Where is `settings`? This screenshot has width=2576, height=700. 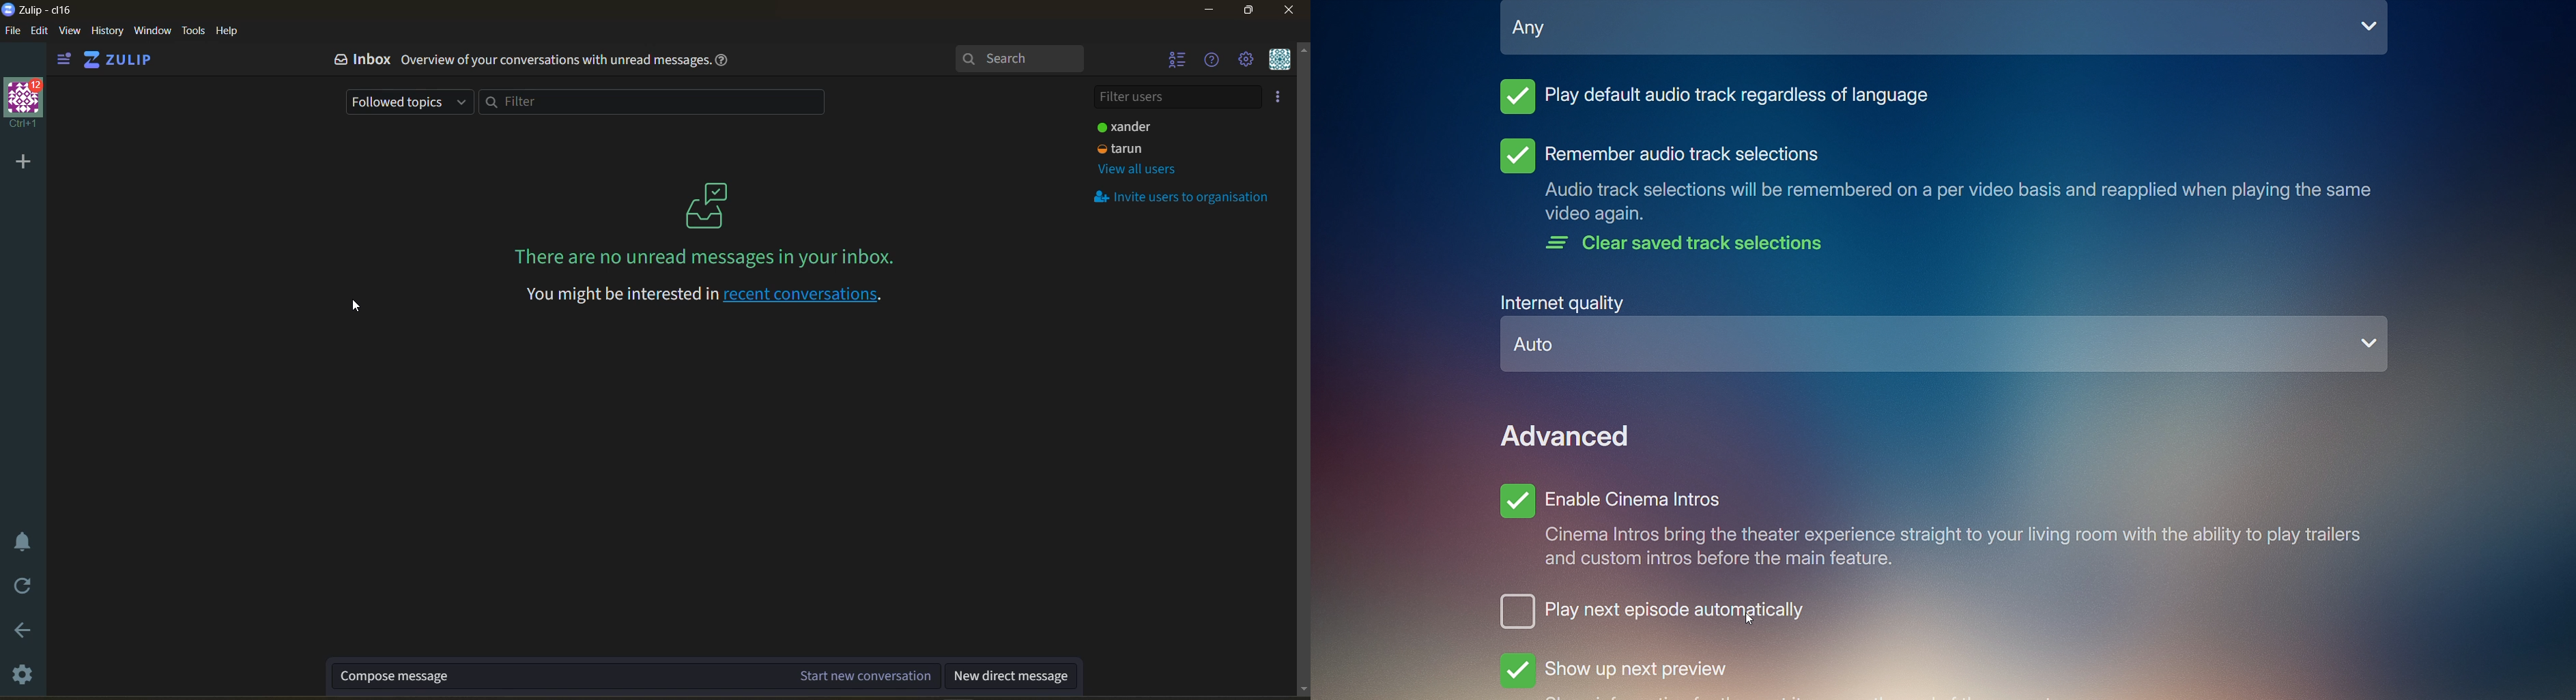 settings is located at coordinates (23, 675).